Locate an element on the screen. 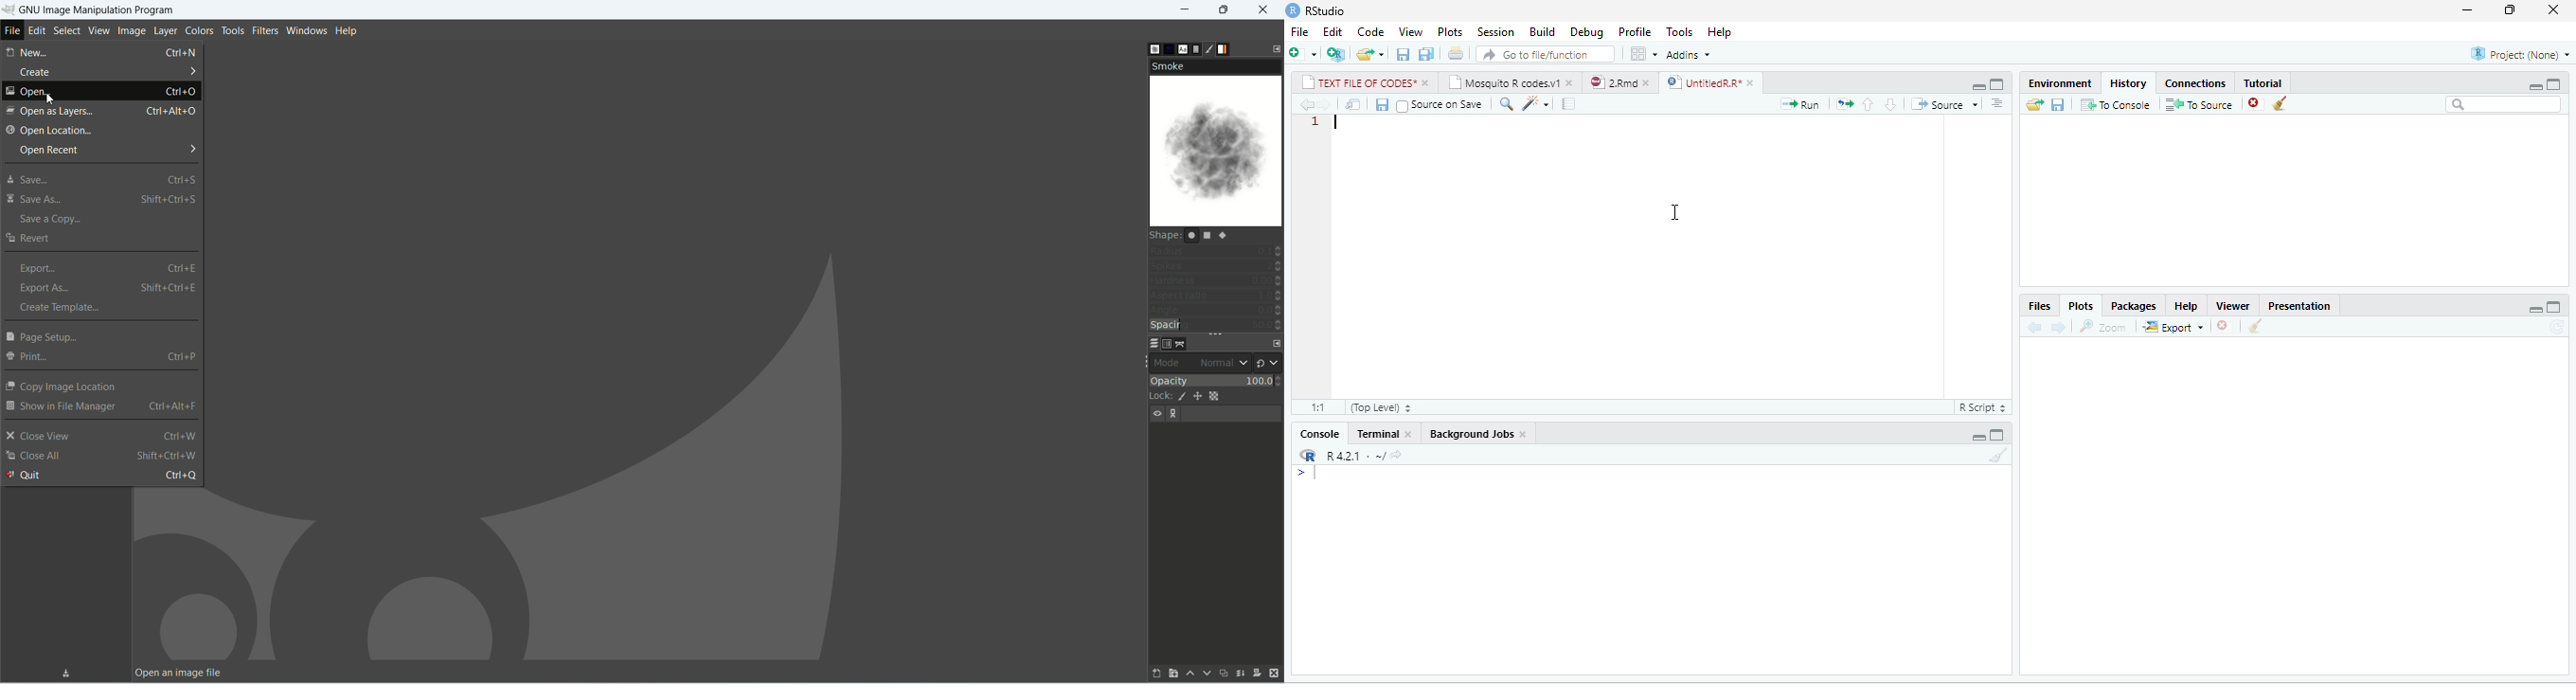  mode is located at coordinates (1170, 363).